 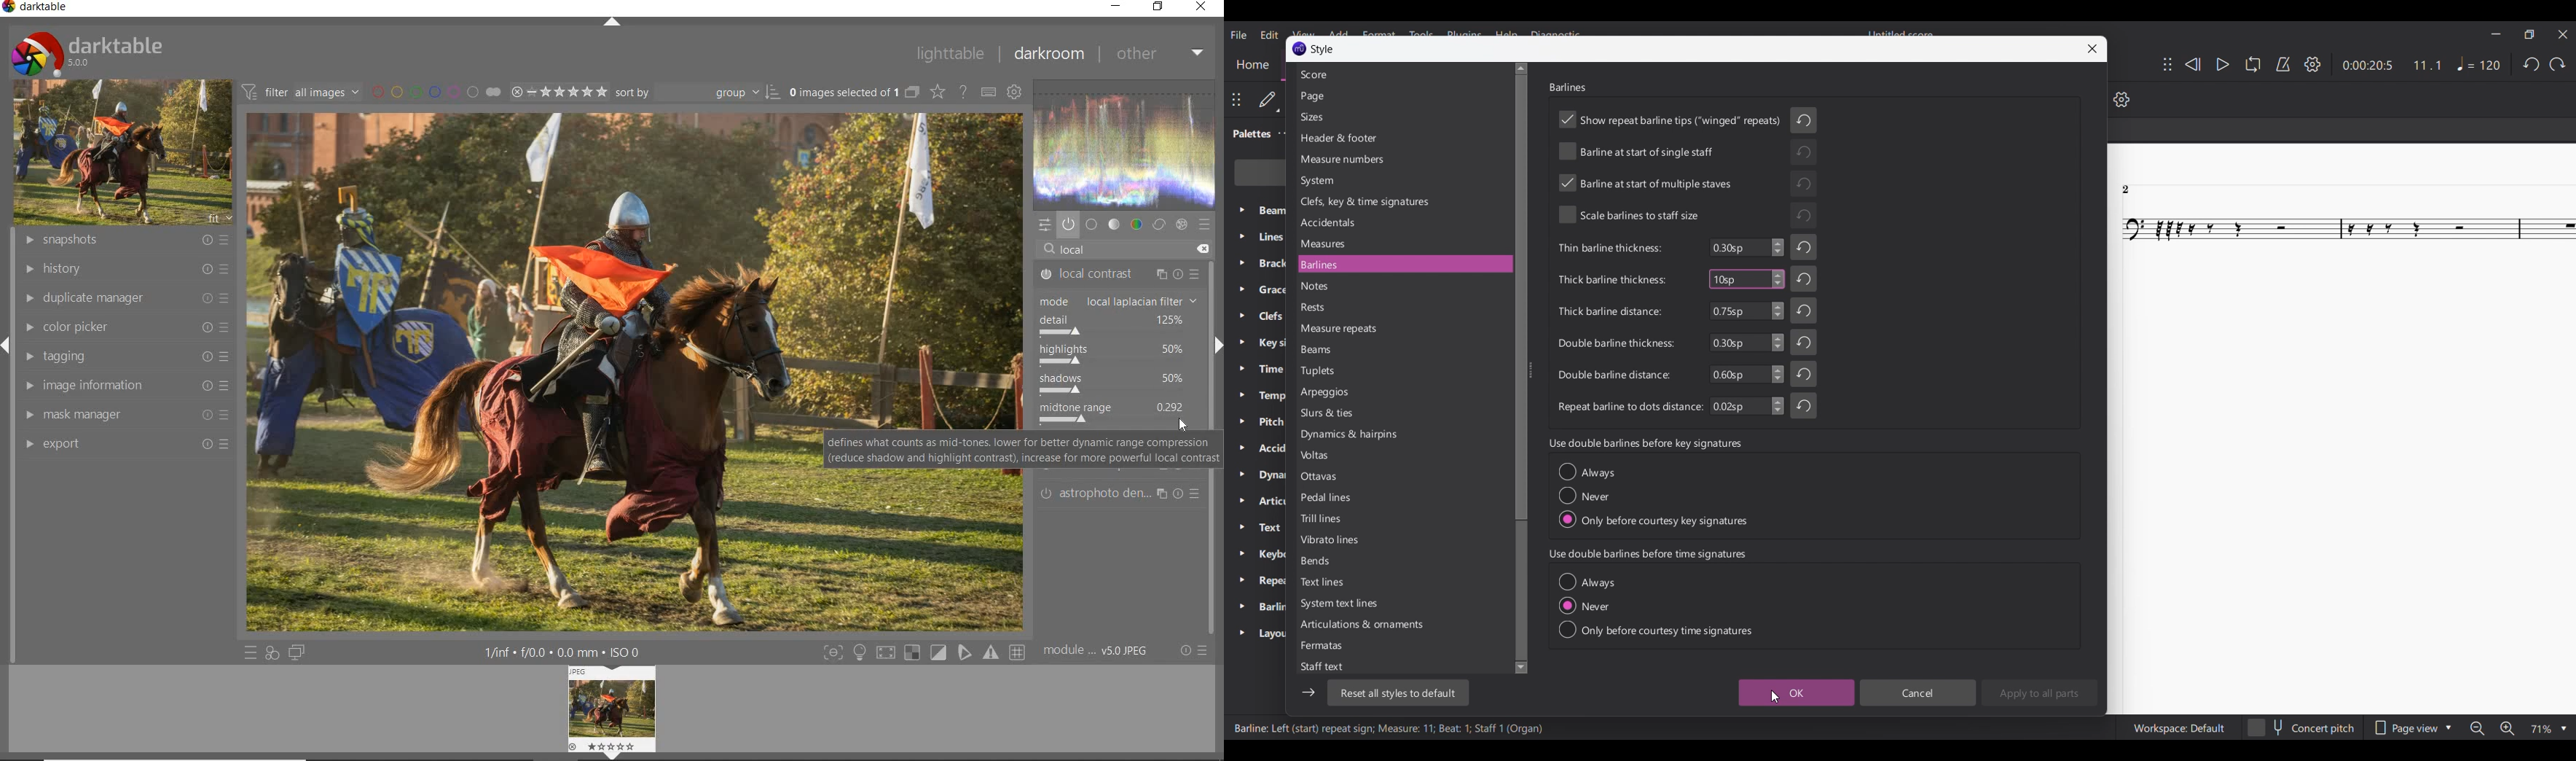 What do you see at coordinates (2496, 34) in the screenshot?
I see `Minimize` at bounding box center [2496, 34].